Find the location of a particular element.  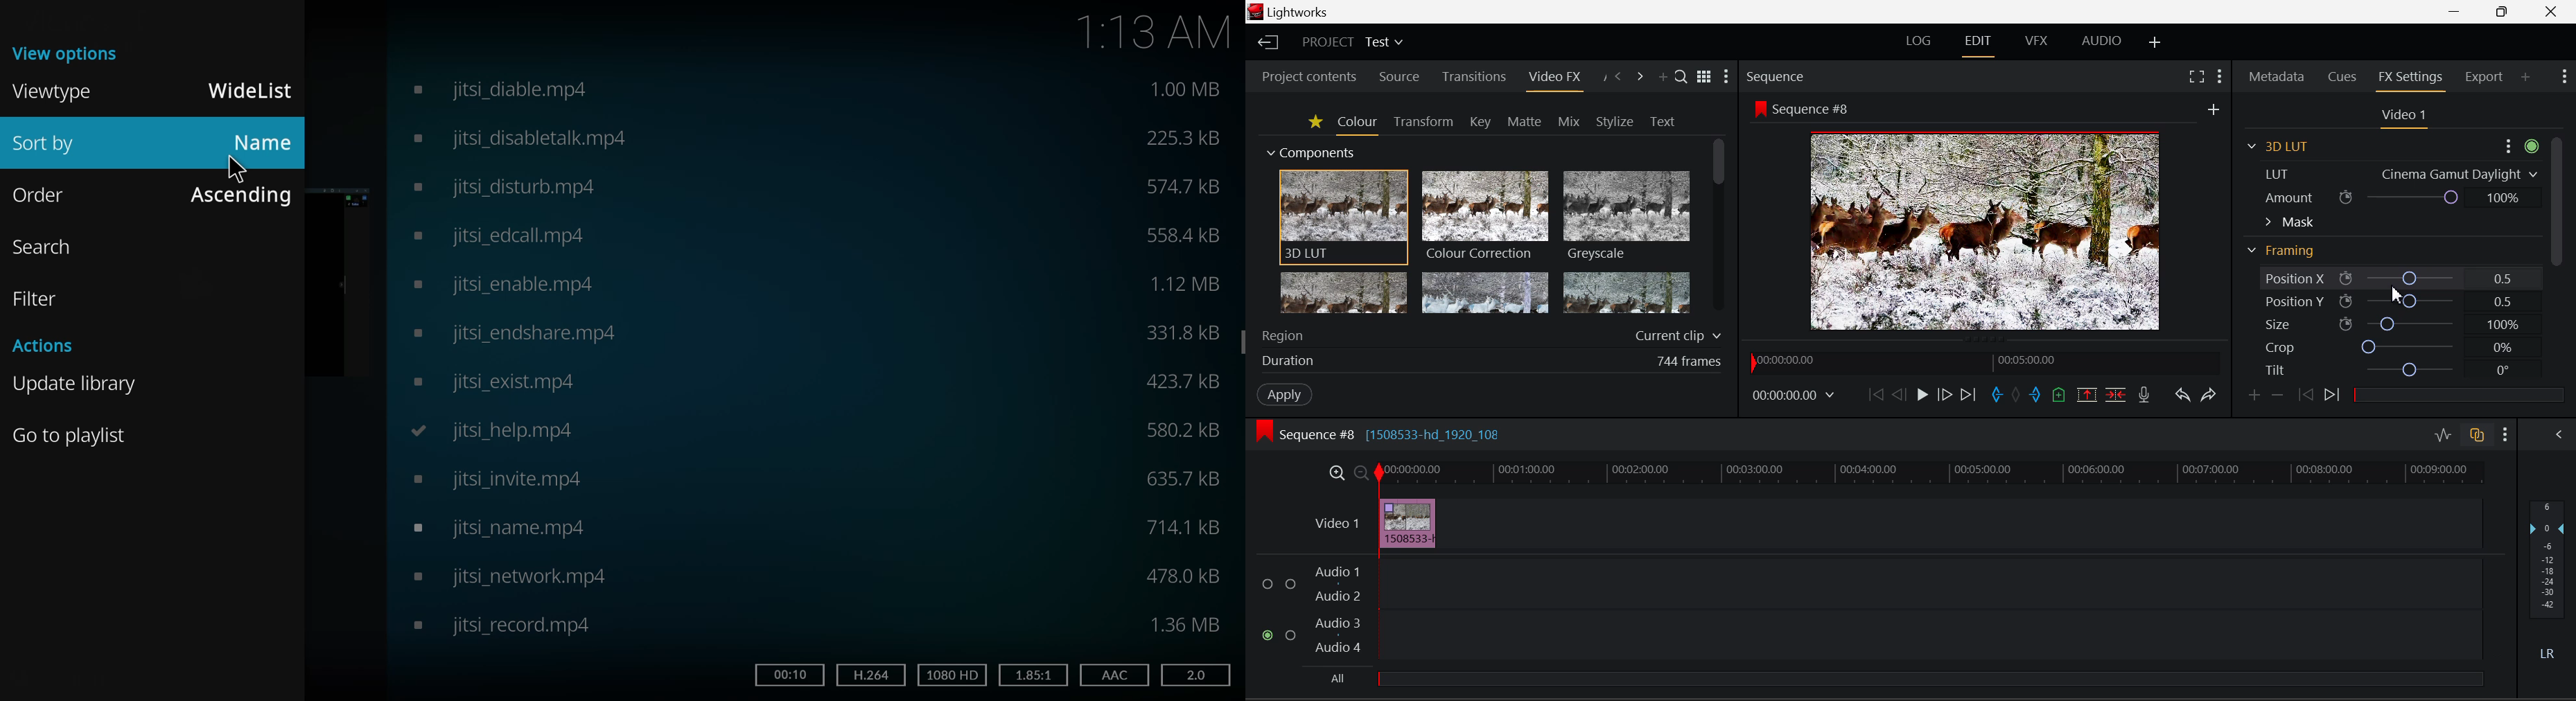

size is located at coordinates (1186, 476).